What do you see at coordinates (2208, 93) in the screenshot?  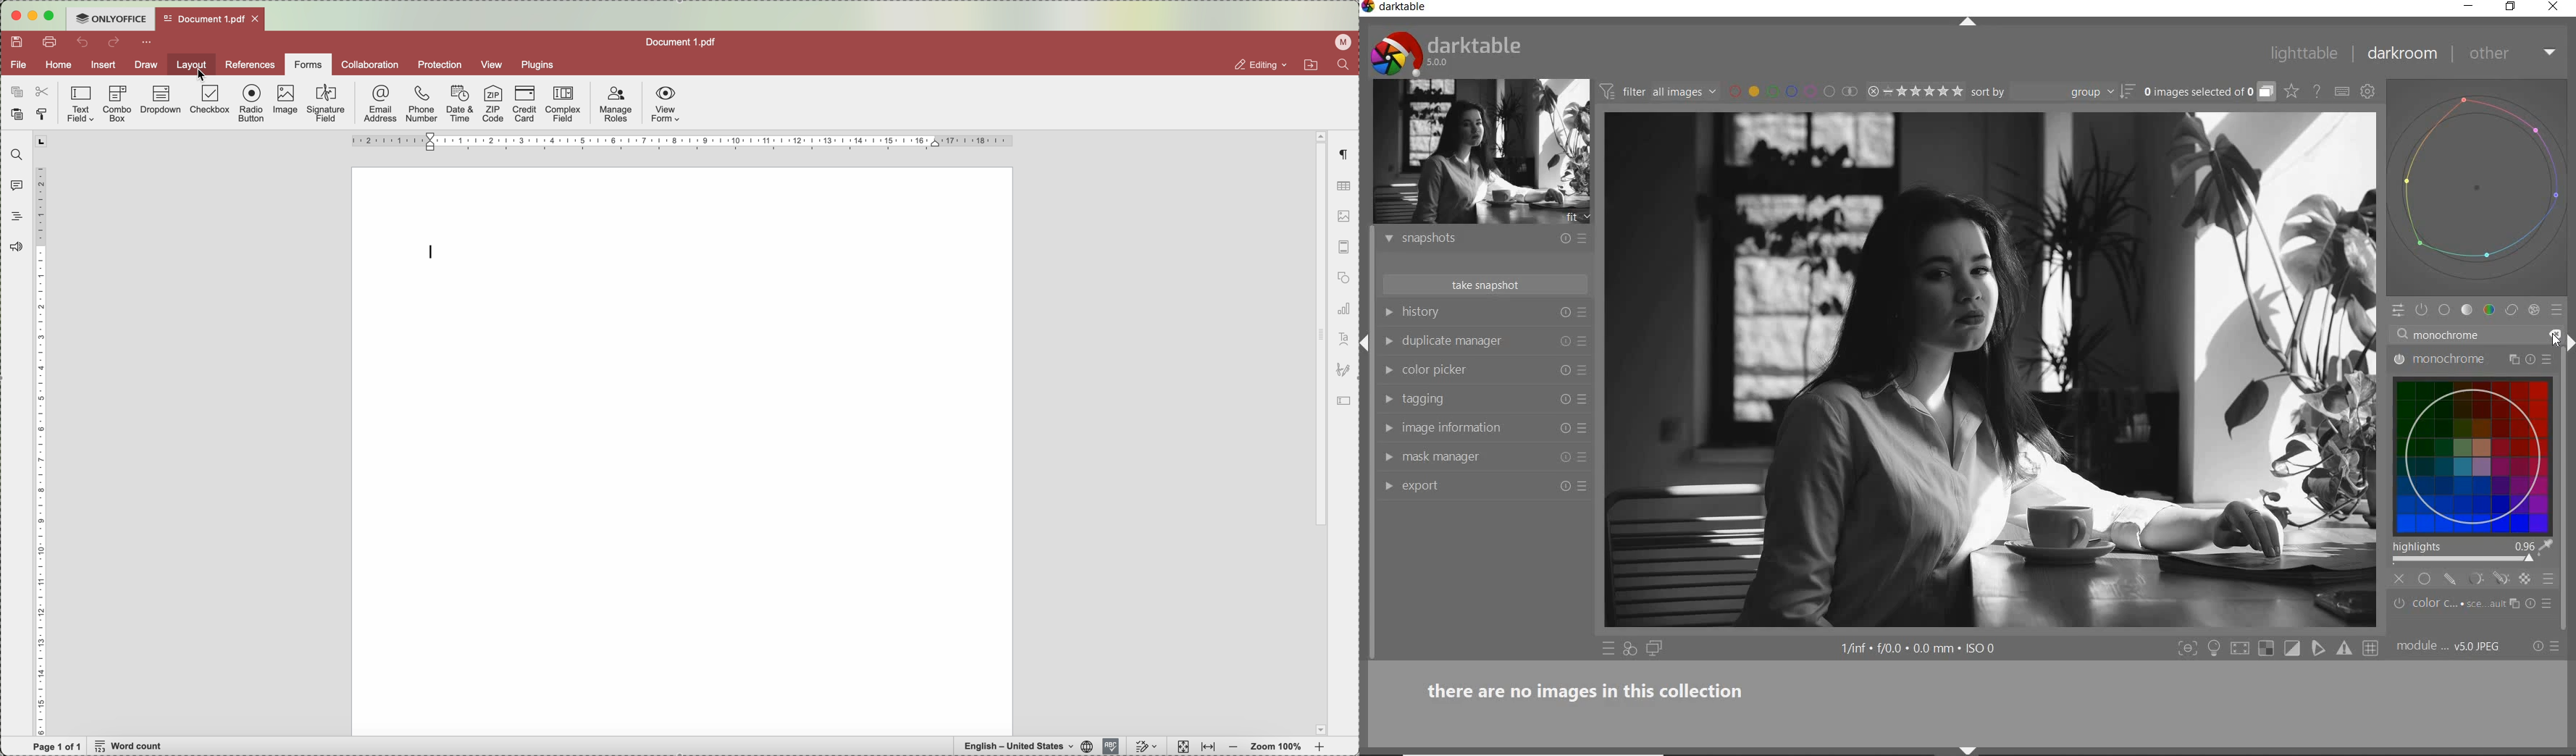 I see `expand grouped images` at bounding box center [2208, 93].